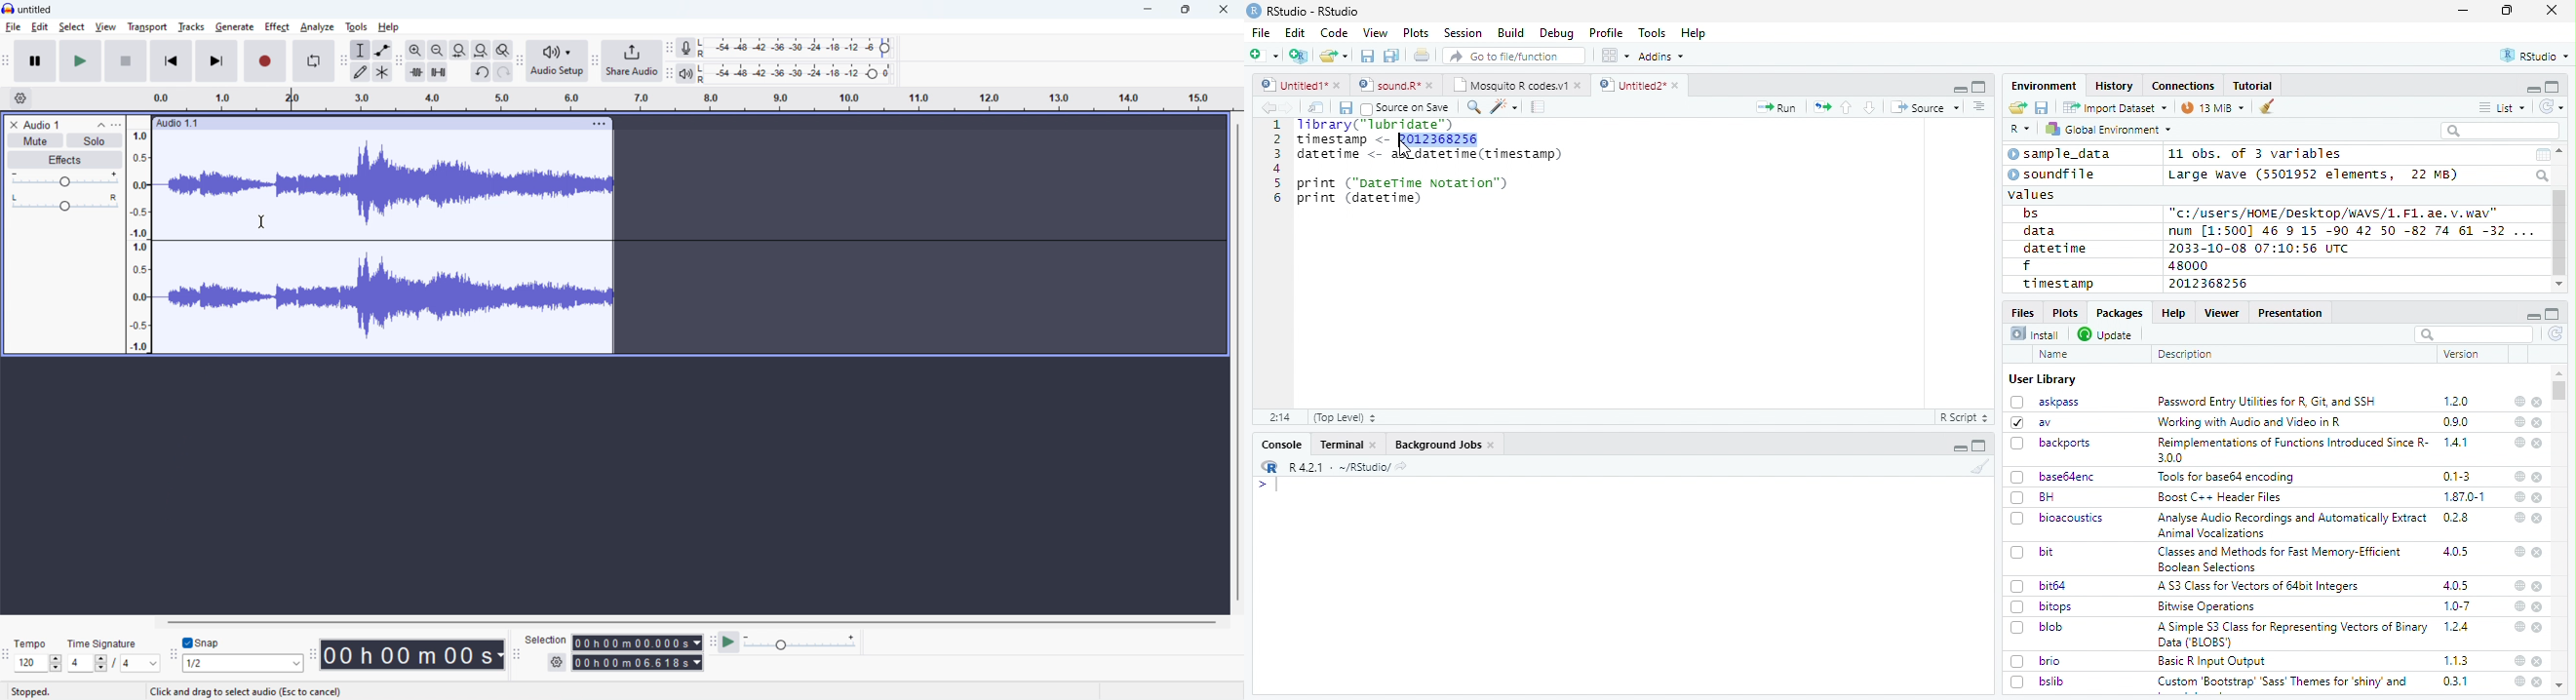 Image resolution: width=2576 pixels, height=700 pixels. Describe the element at coordinates (2115, 86) in the screenshot. I see `History` at that location.